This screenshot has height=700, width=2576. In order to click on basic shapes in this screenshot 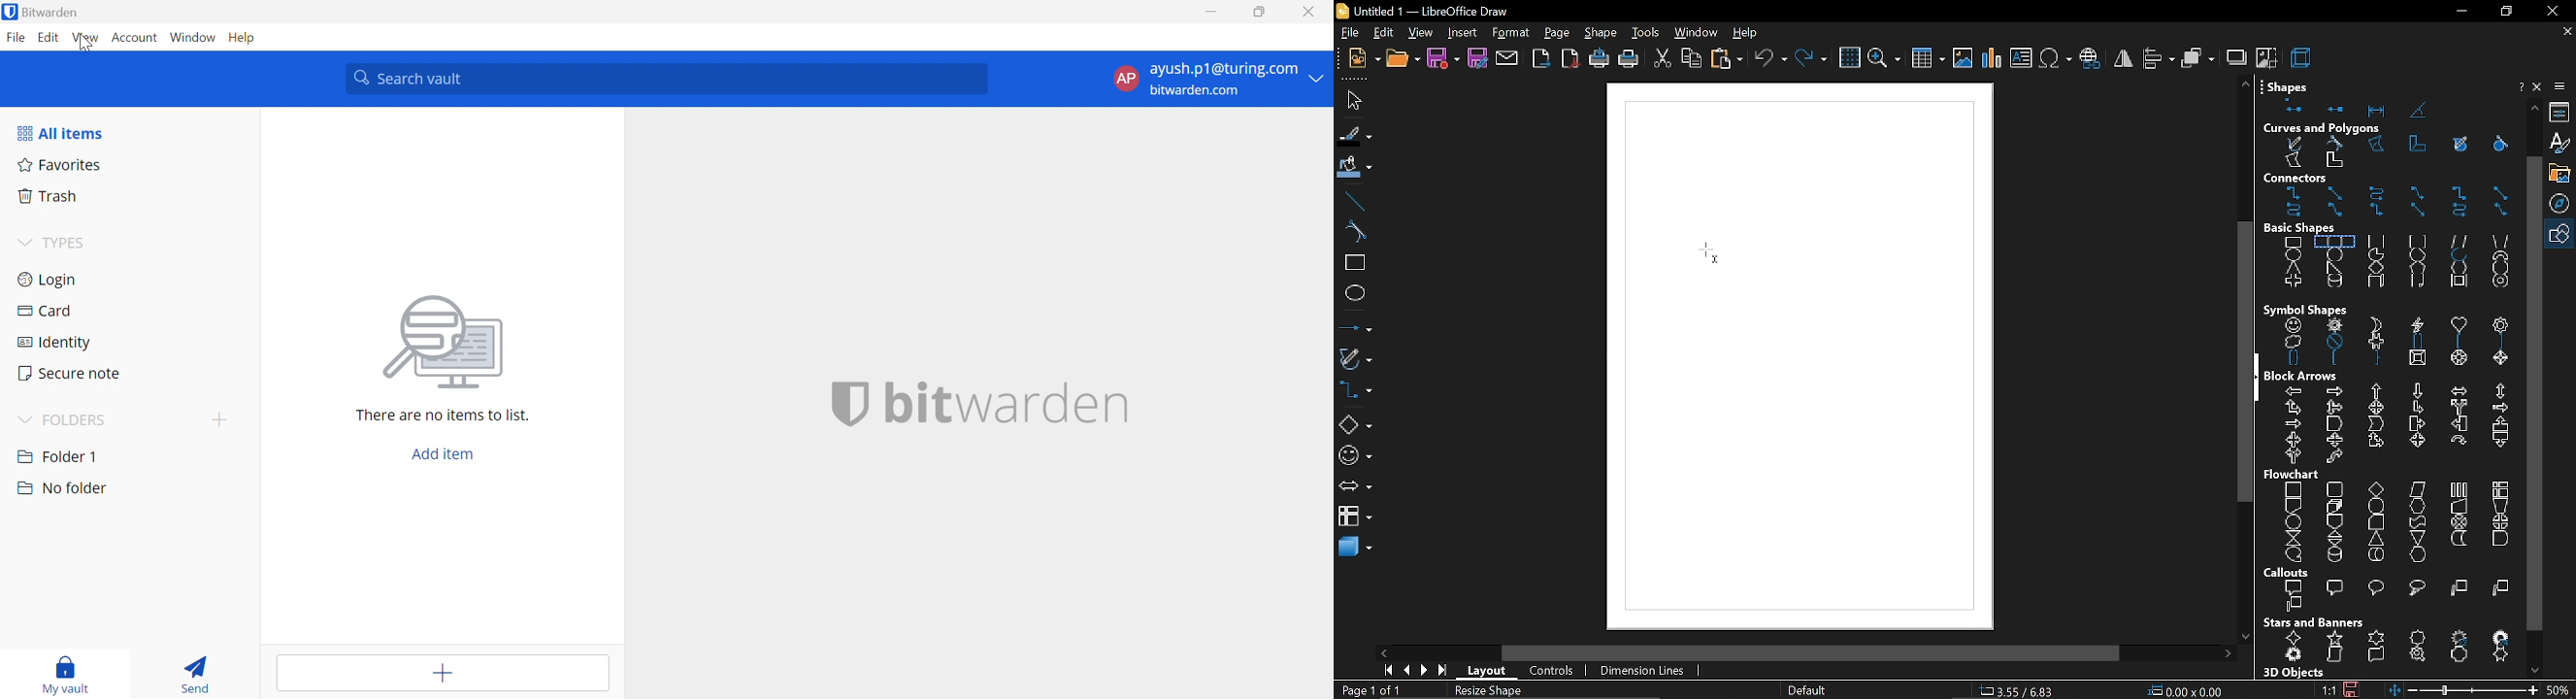, I will do `click(2311, 228)`.